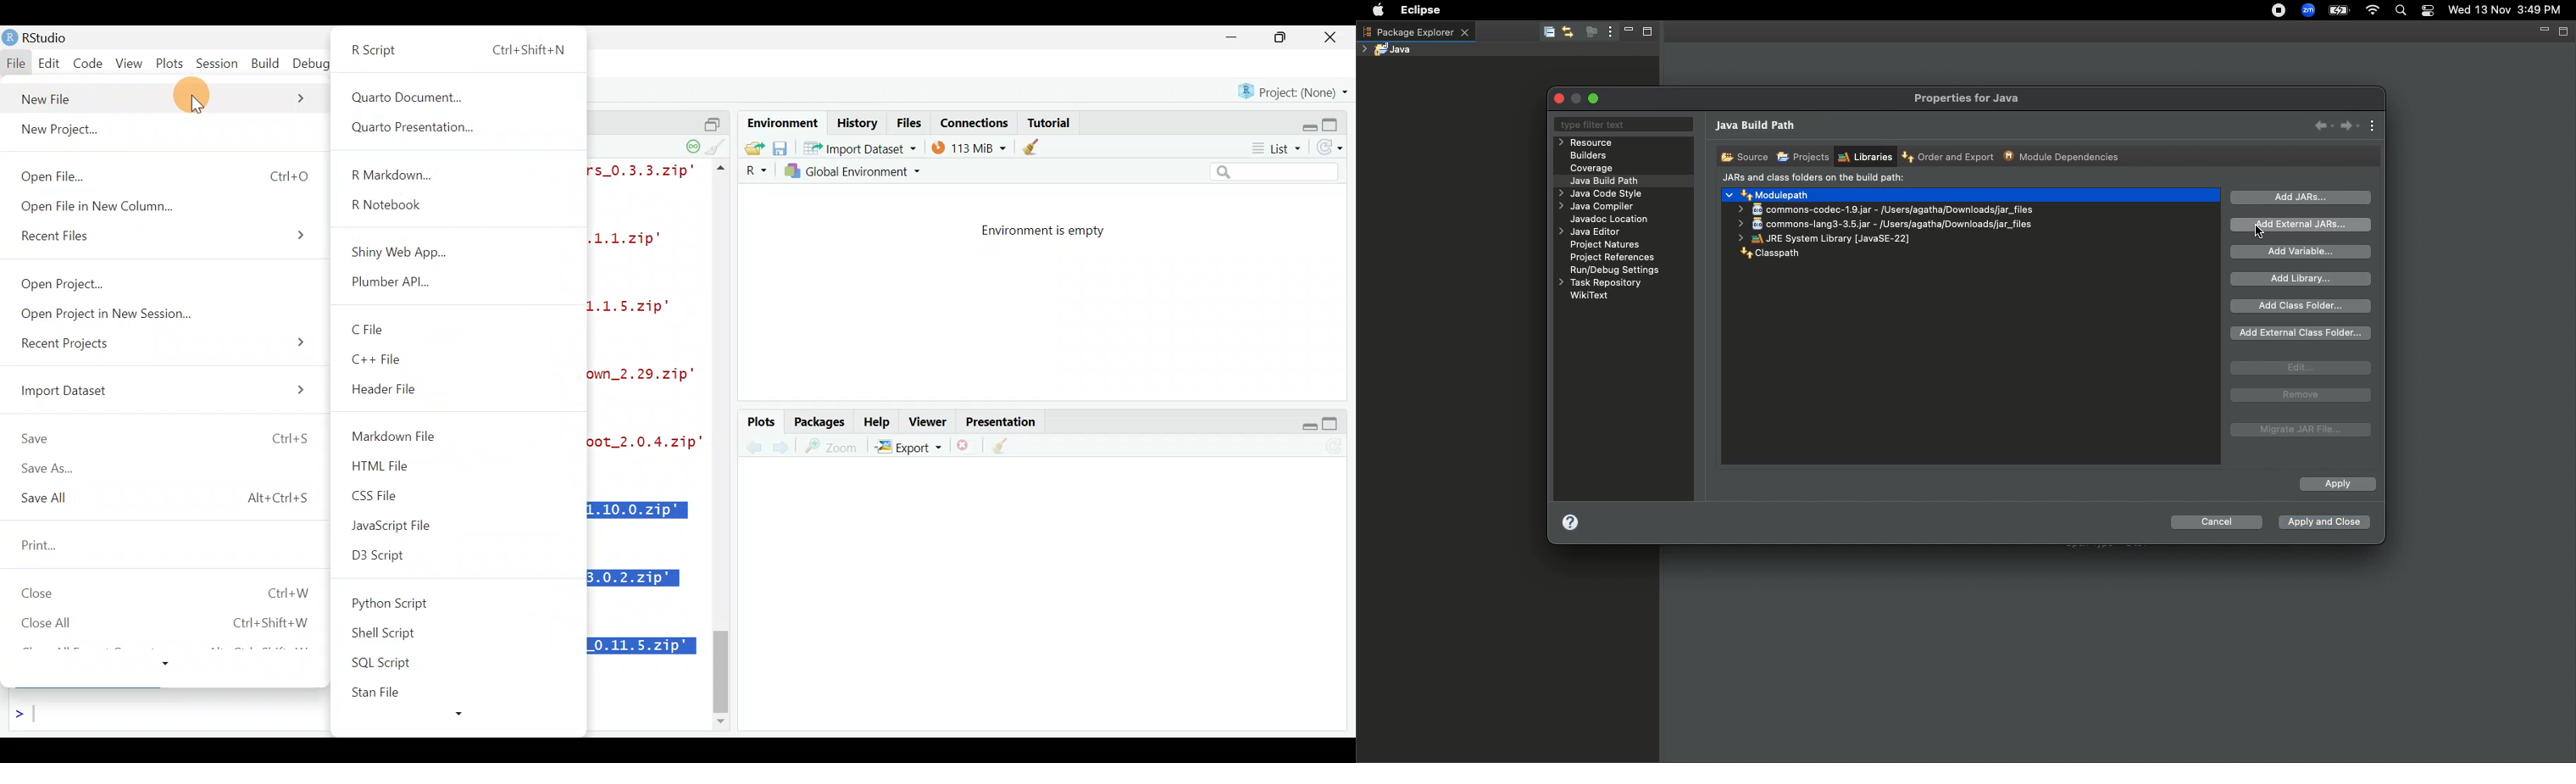 This screenshot has height=784, width=2576. I want to click on Packages, so click(818, 421).